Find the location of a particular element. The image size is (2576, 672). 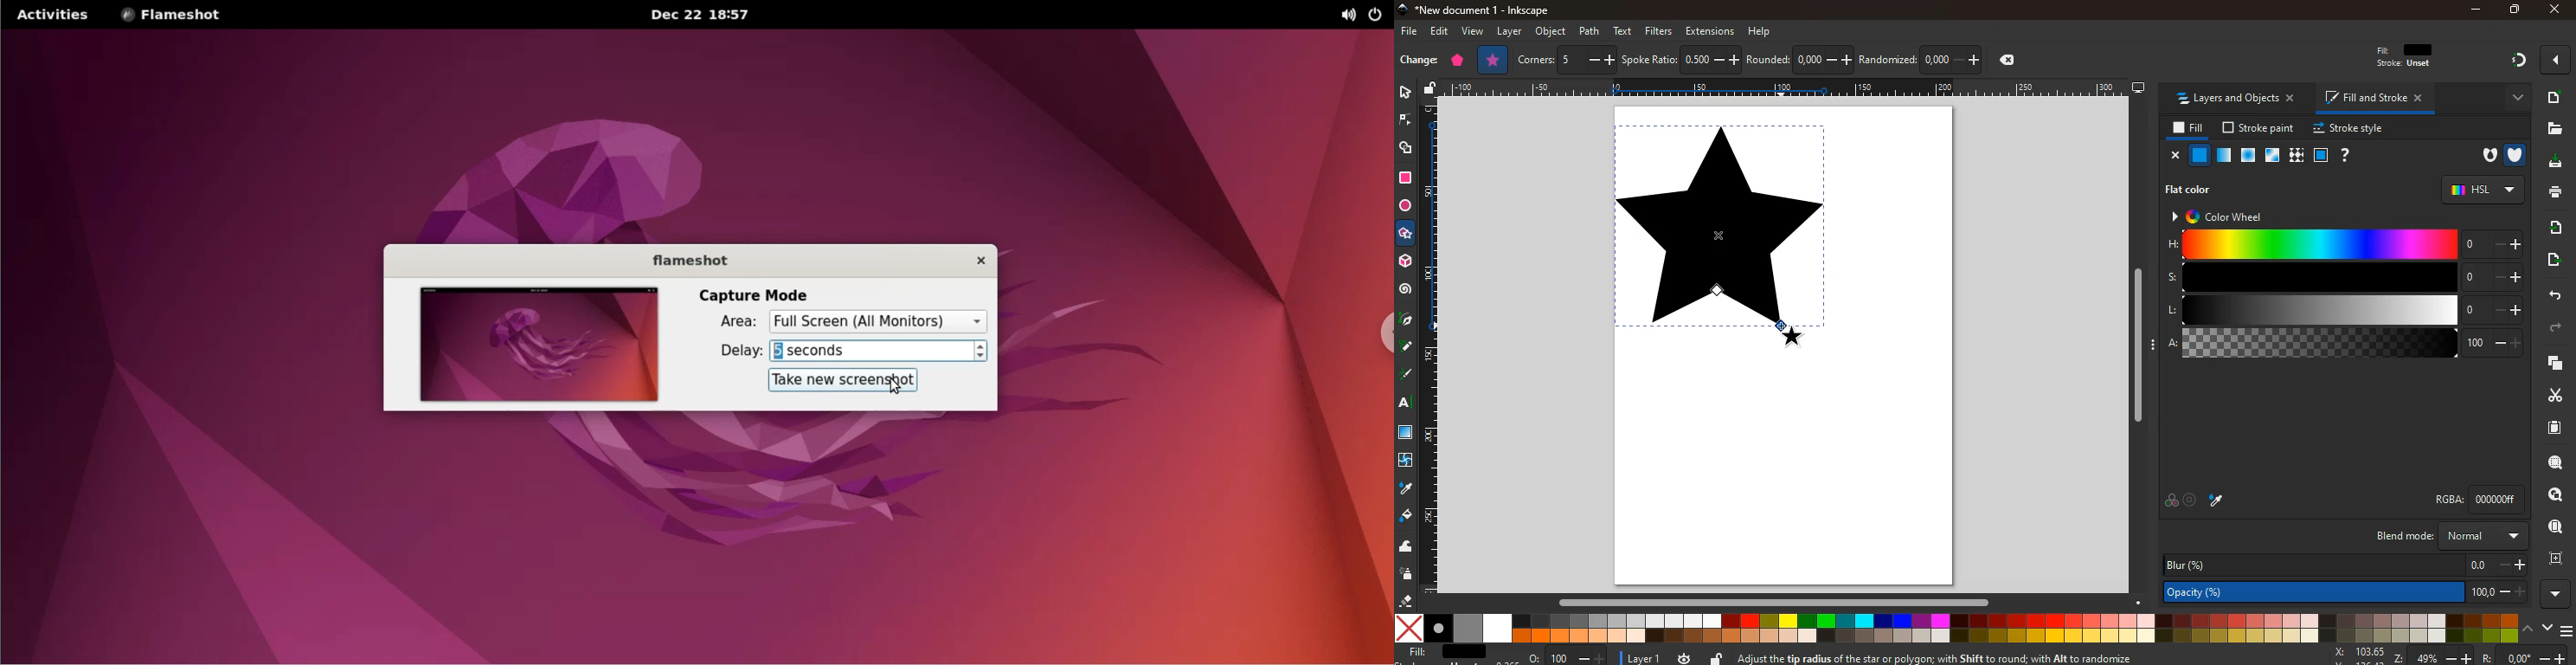

path is located at coordinates (1591, 31).